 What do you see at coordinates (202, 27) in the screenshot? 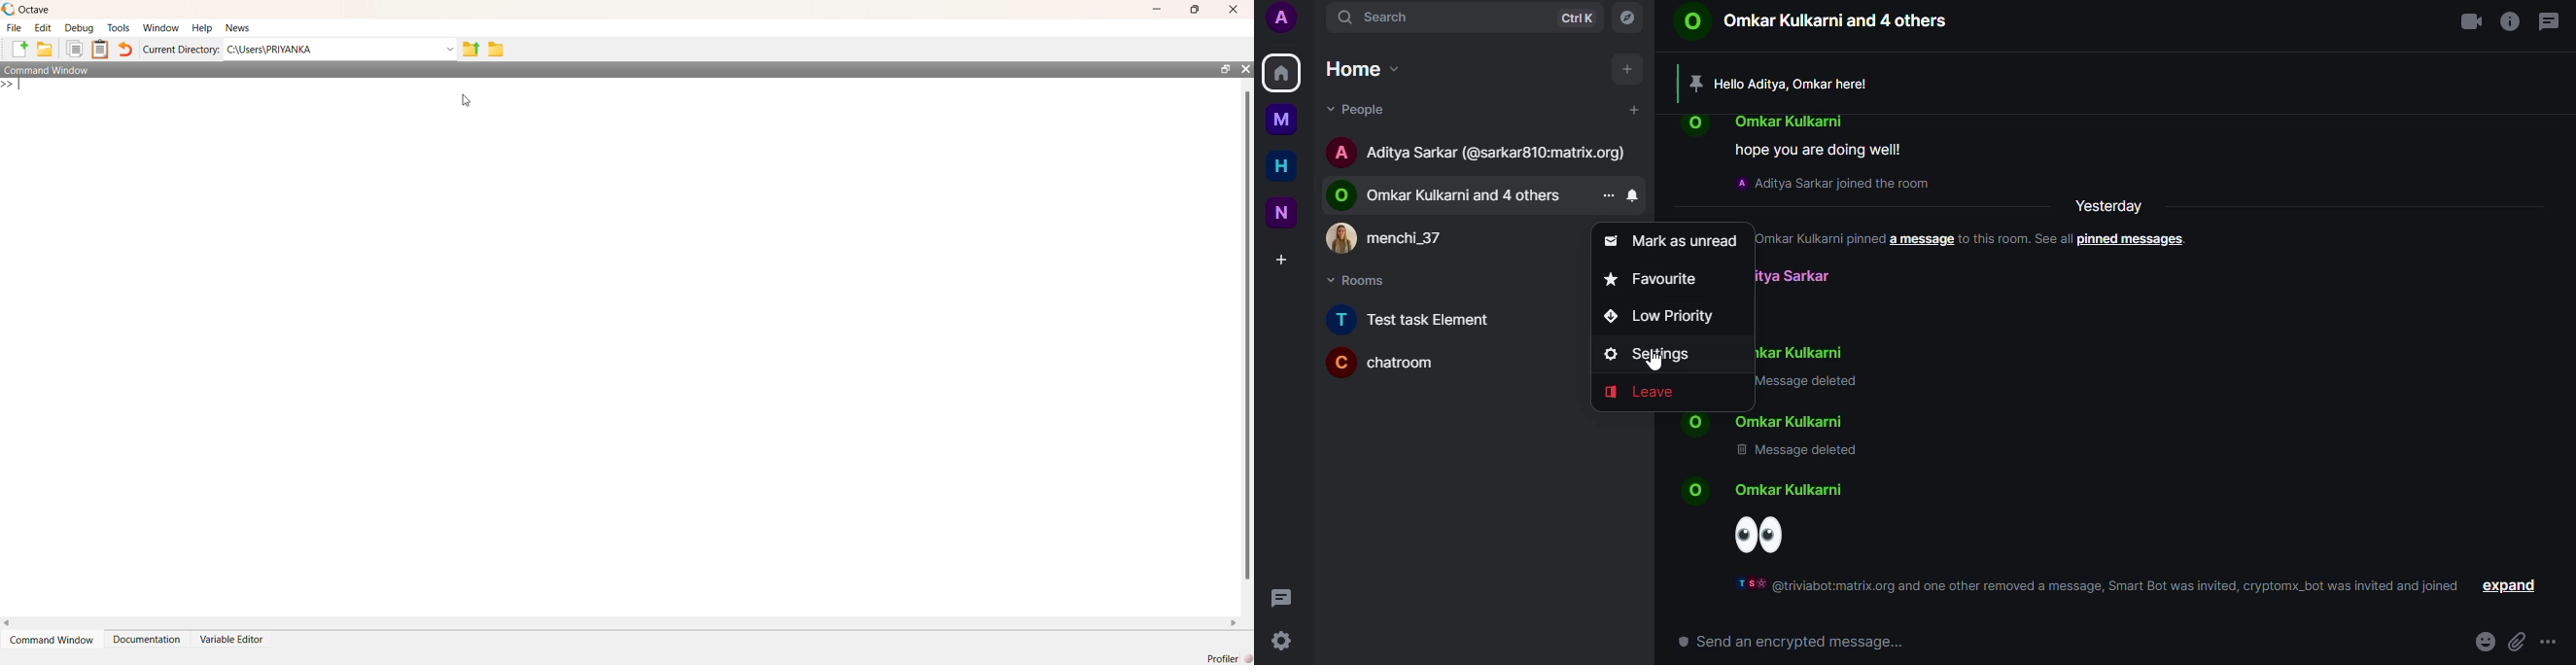
I see `help` at bounding box center [202, 27].